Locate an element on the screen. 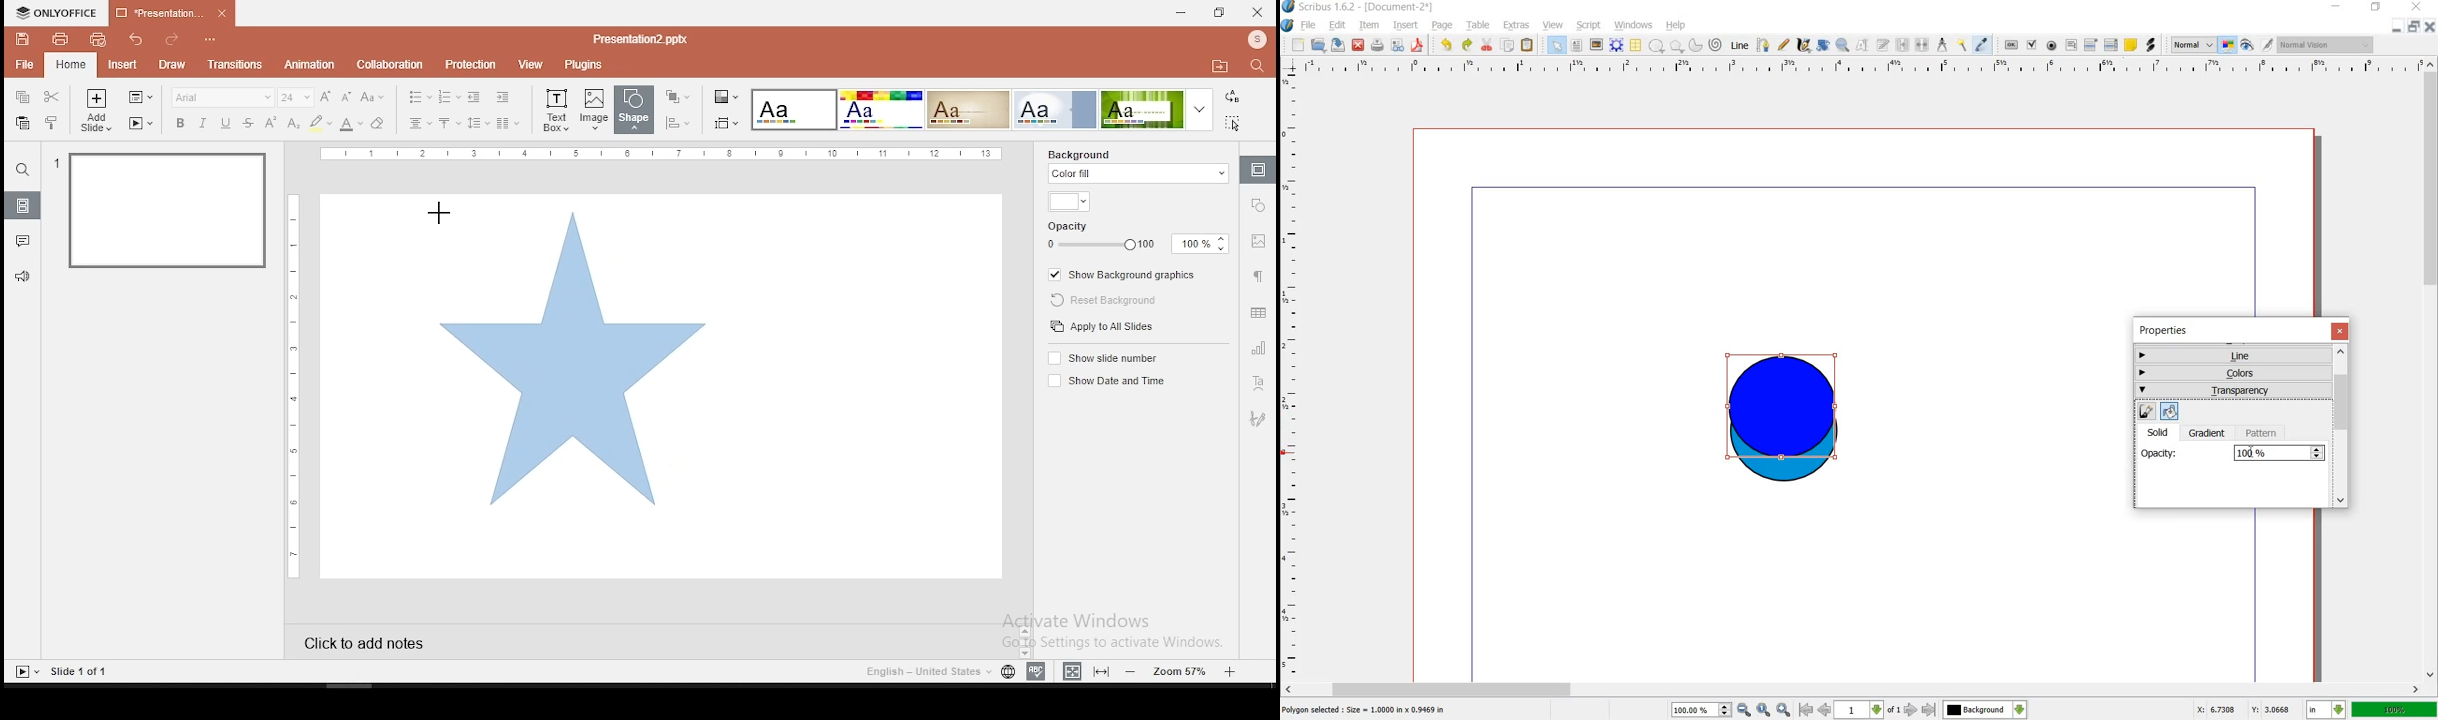 The height and width of the screenshot is (728, 2464). open file location is located at coordinates (1219, 67).